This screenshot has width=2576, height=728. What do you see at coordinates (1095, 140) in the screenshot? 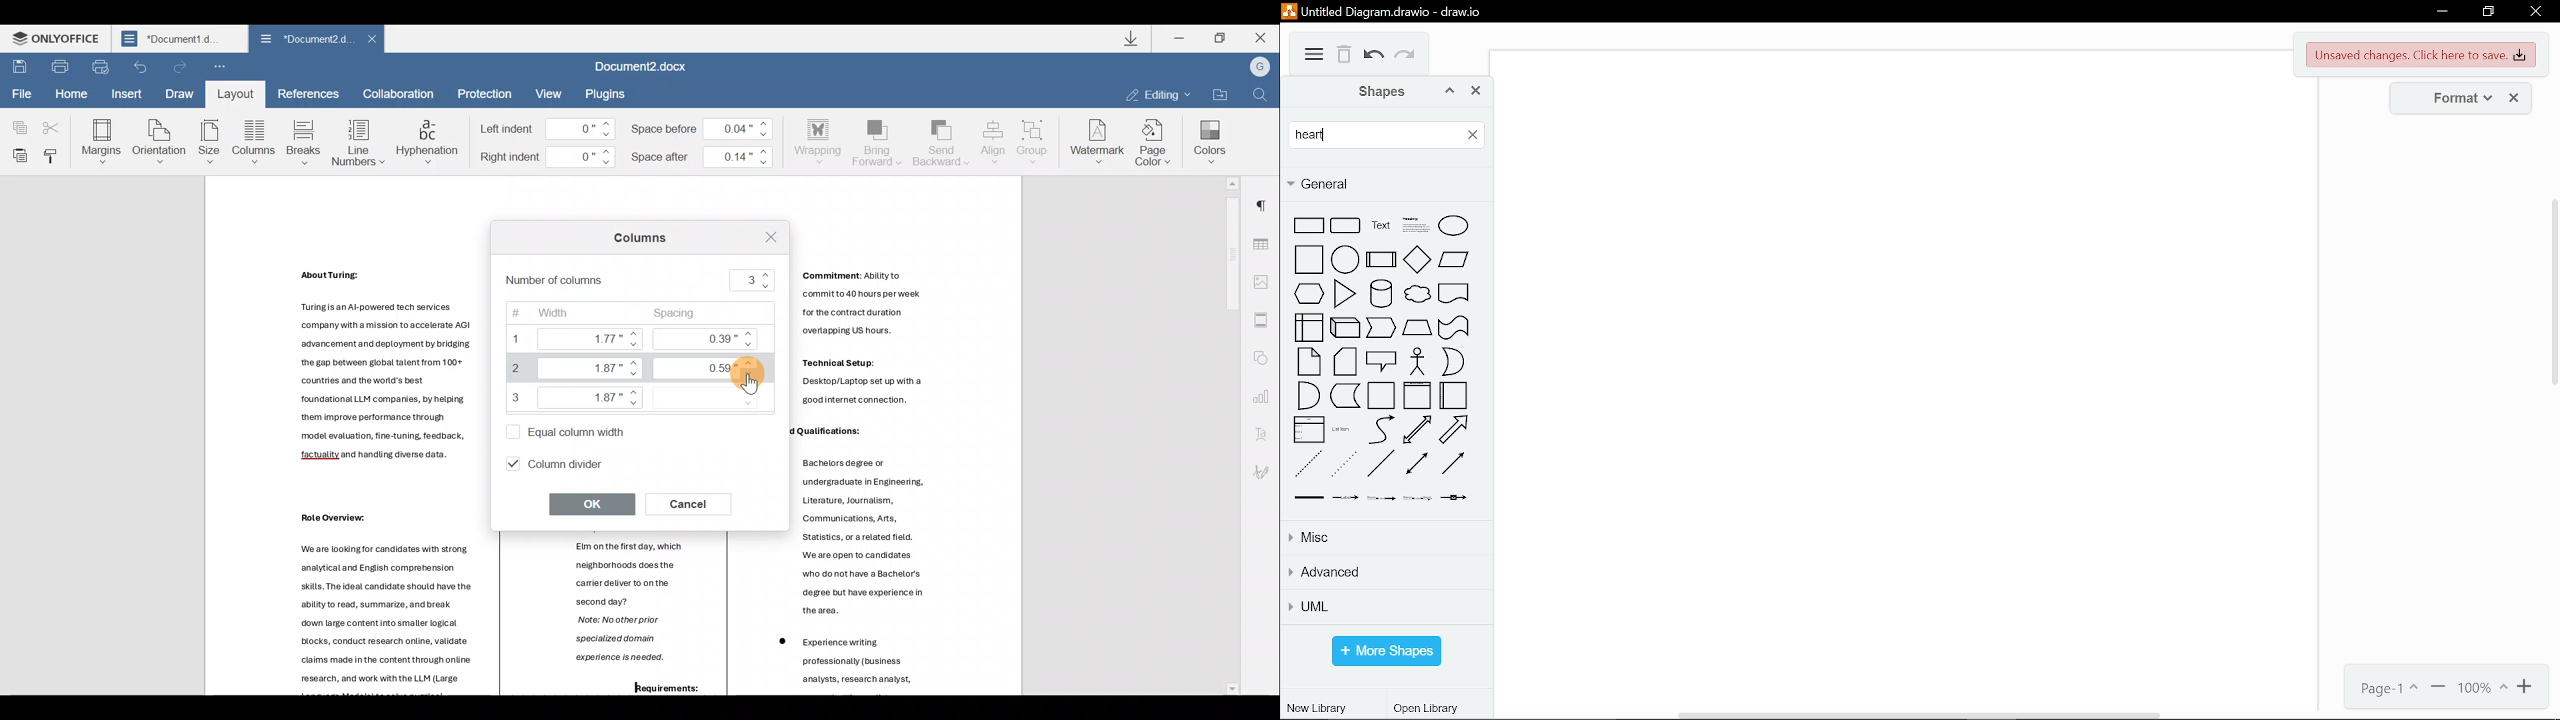
I see `Watermark` at bounding box center [1095, 140].